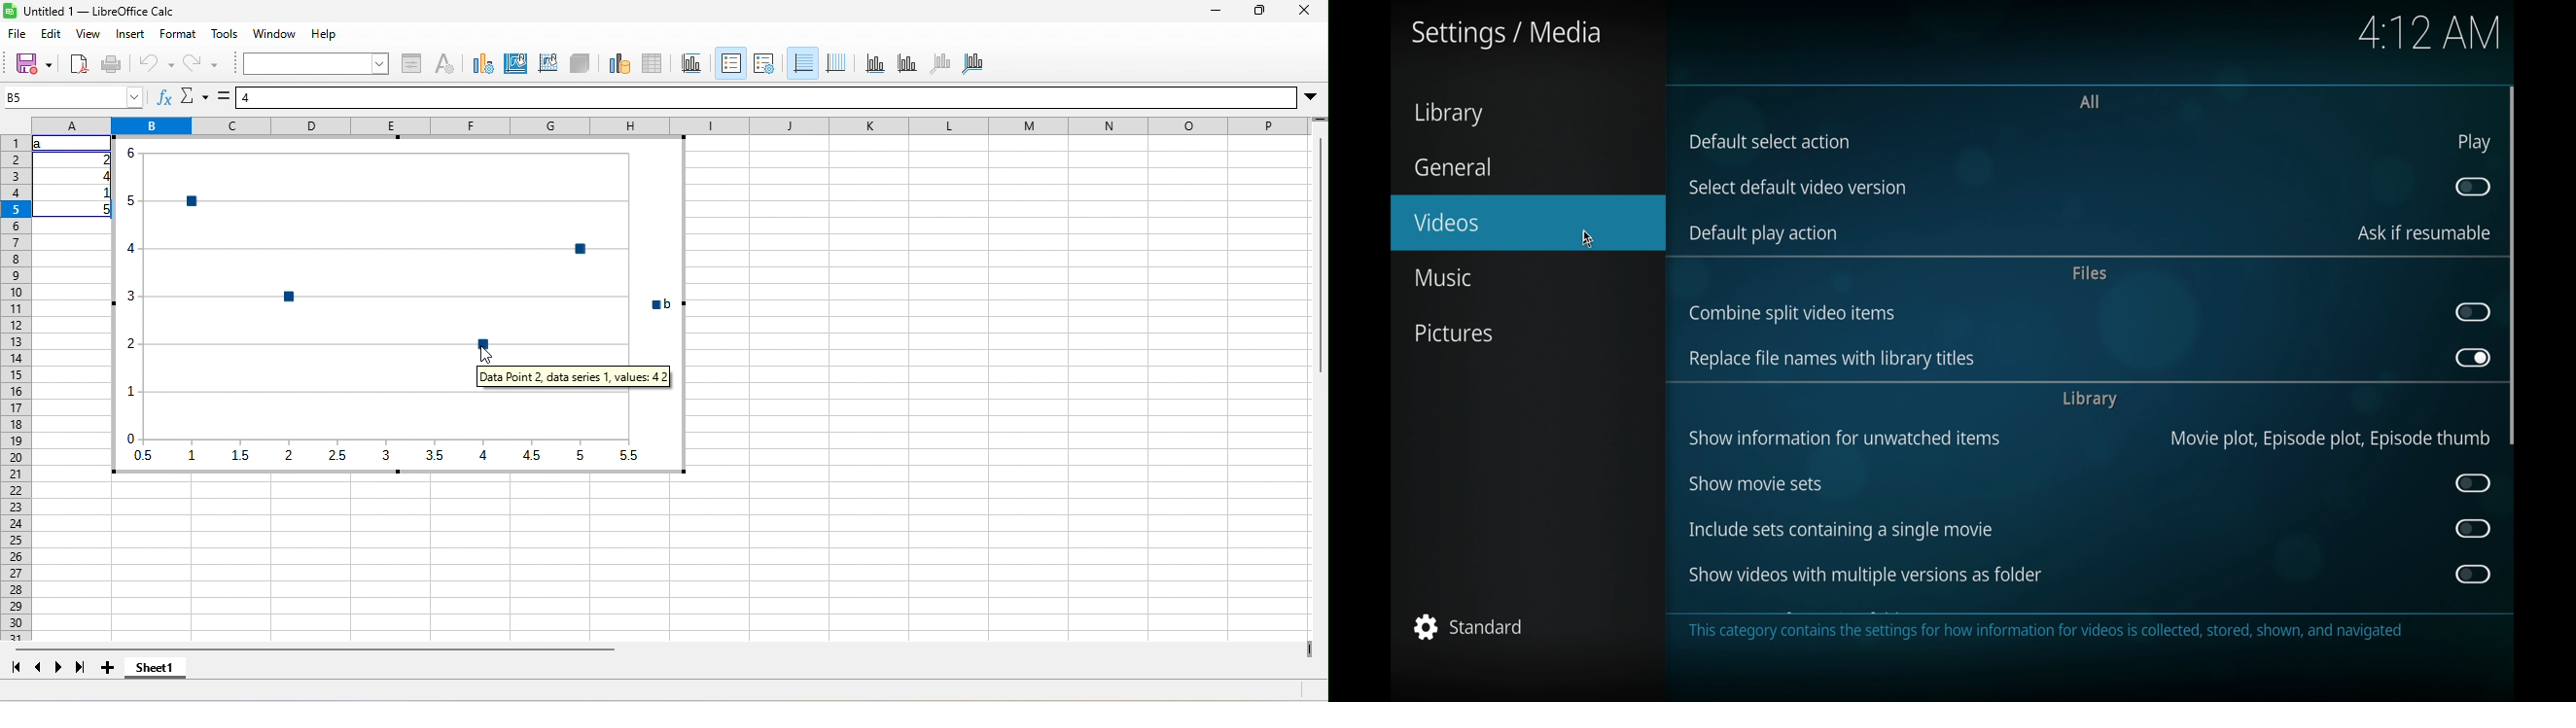 The width and height of the screenshot is (2576, 728). Describe the element at coordinates (1755, 484) in the screenshot. I see `show movie sets` at that location.